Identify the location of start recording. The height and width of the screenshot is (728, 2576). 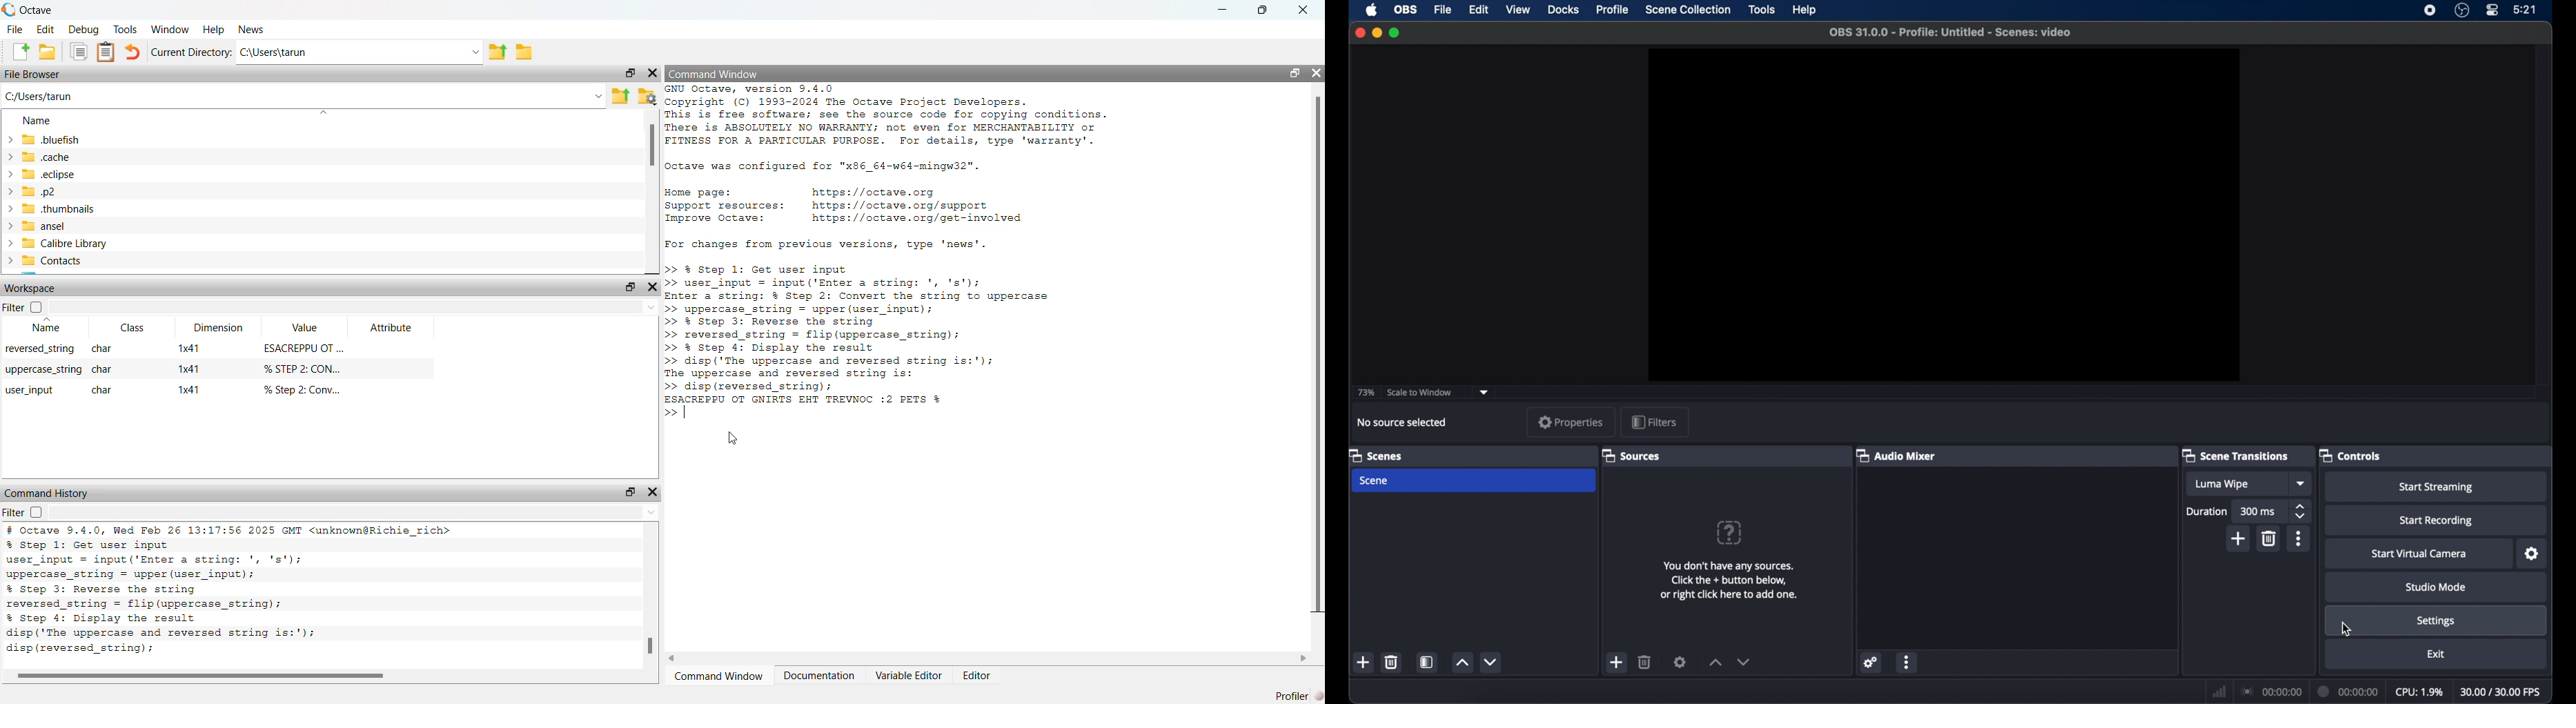
(2435, 521).